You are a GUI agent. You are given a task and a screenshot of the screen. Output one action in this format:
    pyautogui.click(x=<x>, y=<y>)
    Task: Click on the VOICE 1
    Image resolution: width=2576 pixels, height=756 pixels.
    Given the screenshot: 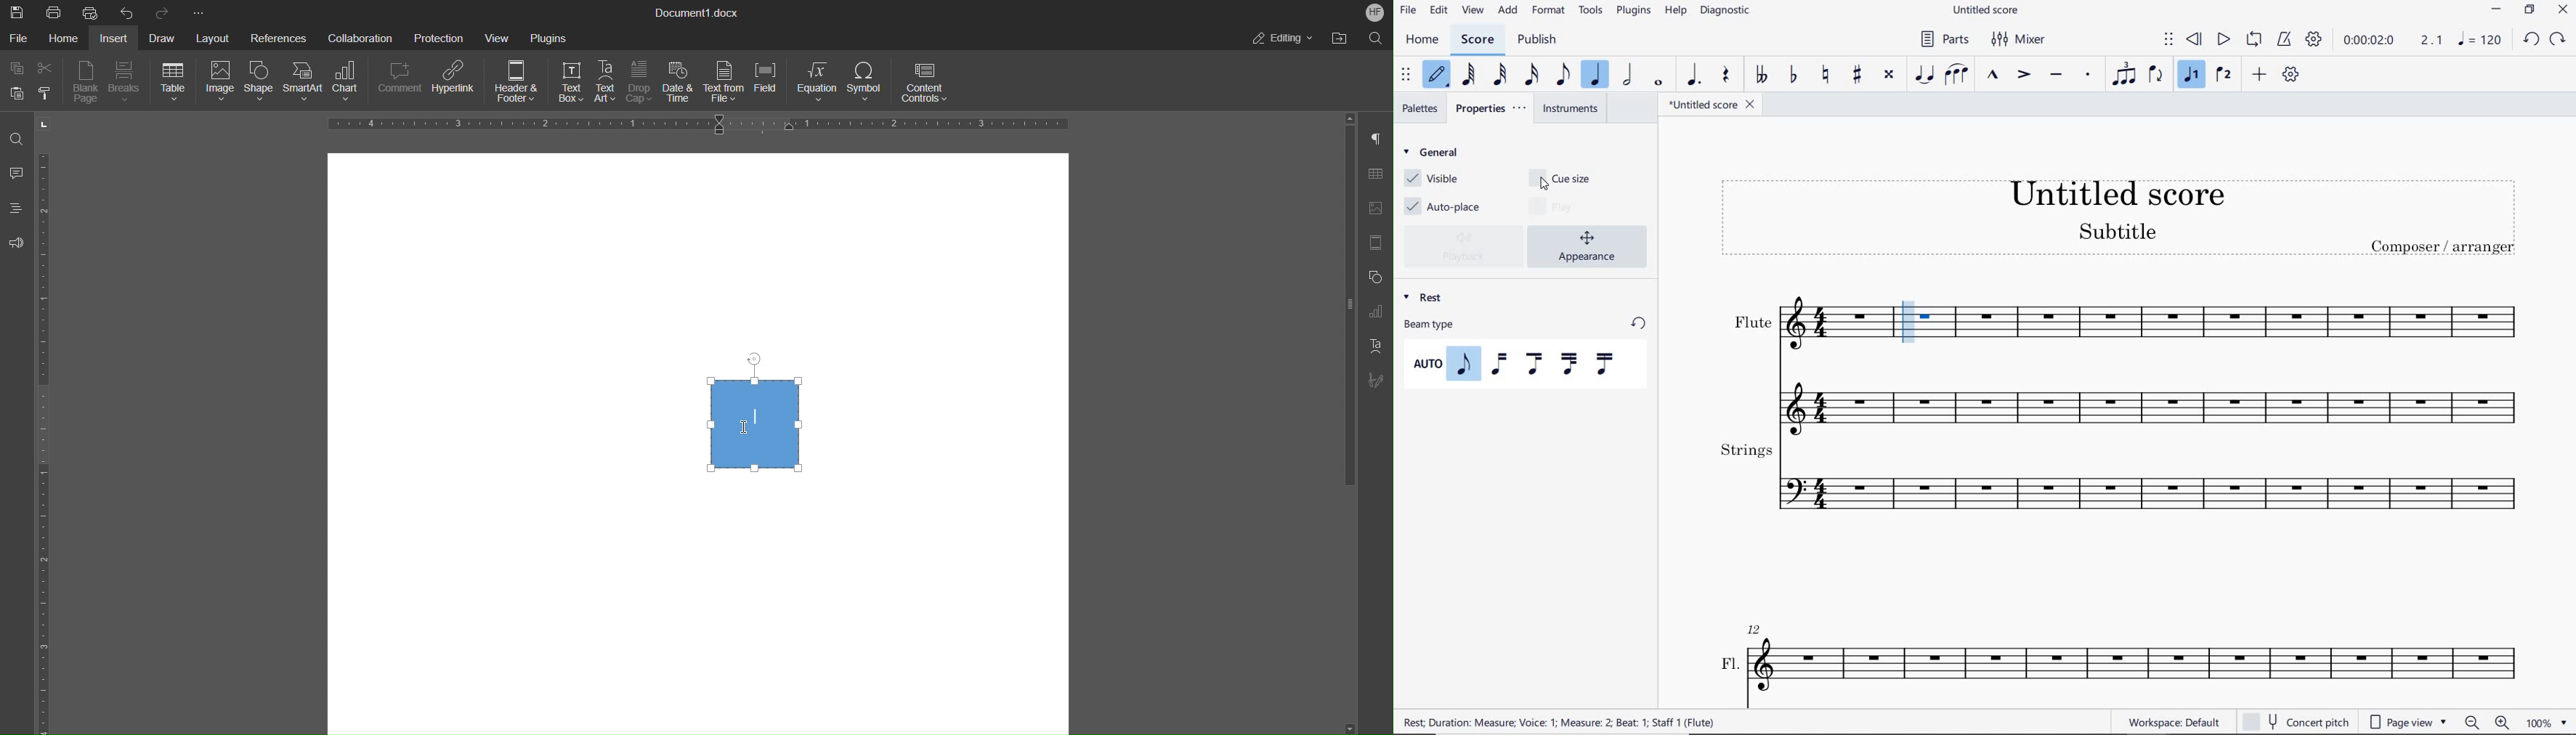 What is the action you would take?
    pyautogui.click(x=2191, y=75)
    